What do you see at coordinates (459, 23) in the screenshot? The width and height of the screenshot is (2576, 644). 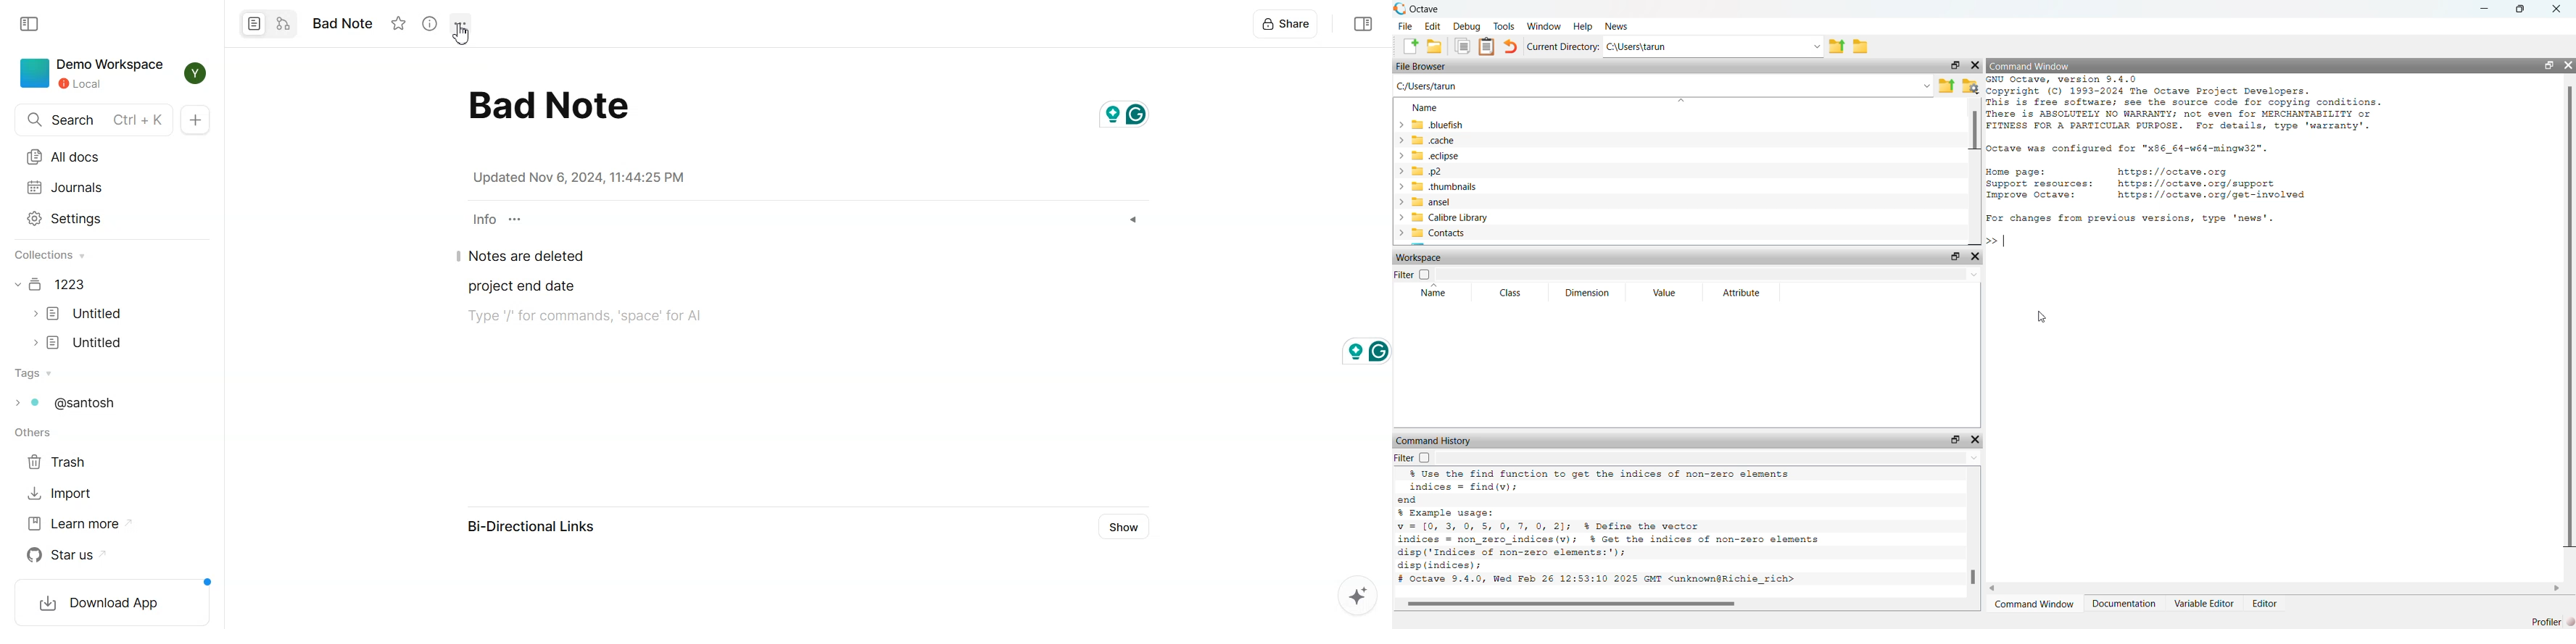 I see `Settings` at bounding box center [459, 23].